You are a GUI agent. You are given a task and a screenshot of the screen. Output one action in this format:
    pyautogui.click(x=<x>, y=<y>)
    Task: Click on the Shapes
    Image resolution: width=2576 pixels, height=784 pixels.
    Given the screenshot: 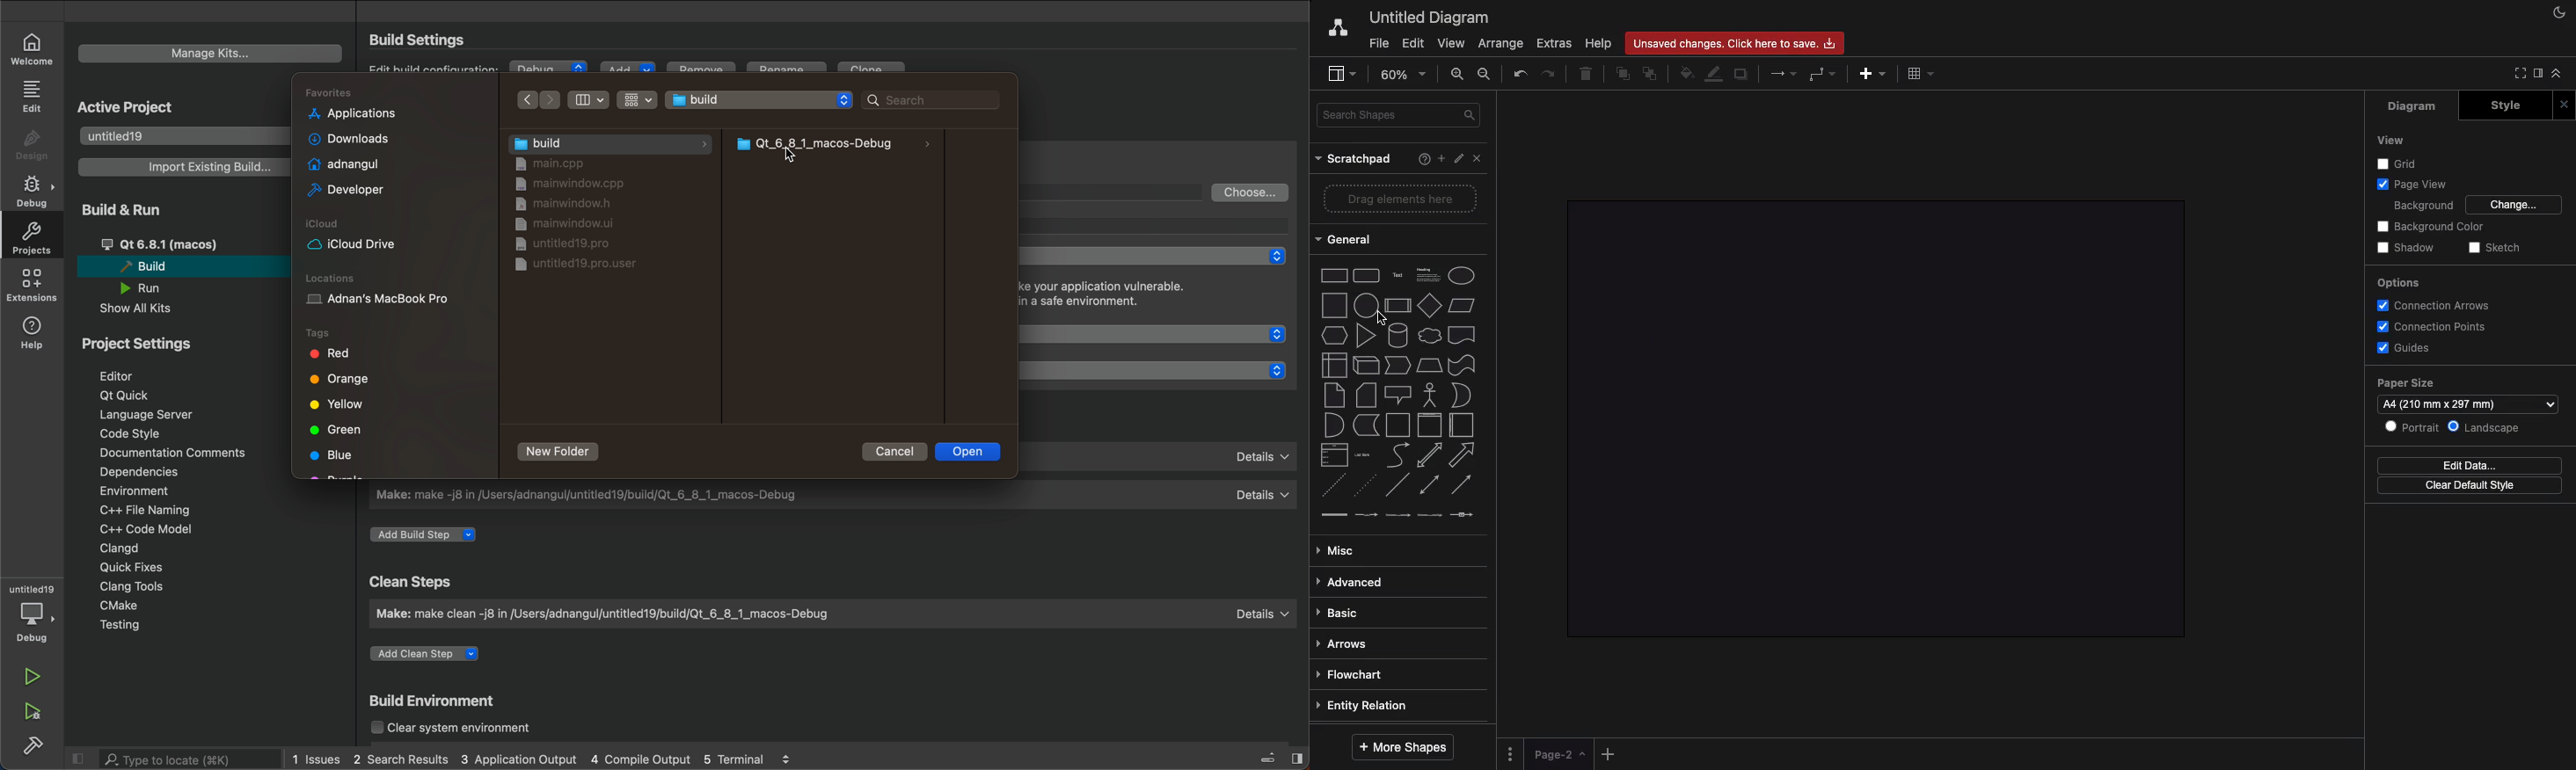 What is the action you would take?
    pyautogui.click(x=1439, y=408)
    